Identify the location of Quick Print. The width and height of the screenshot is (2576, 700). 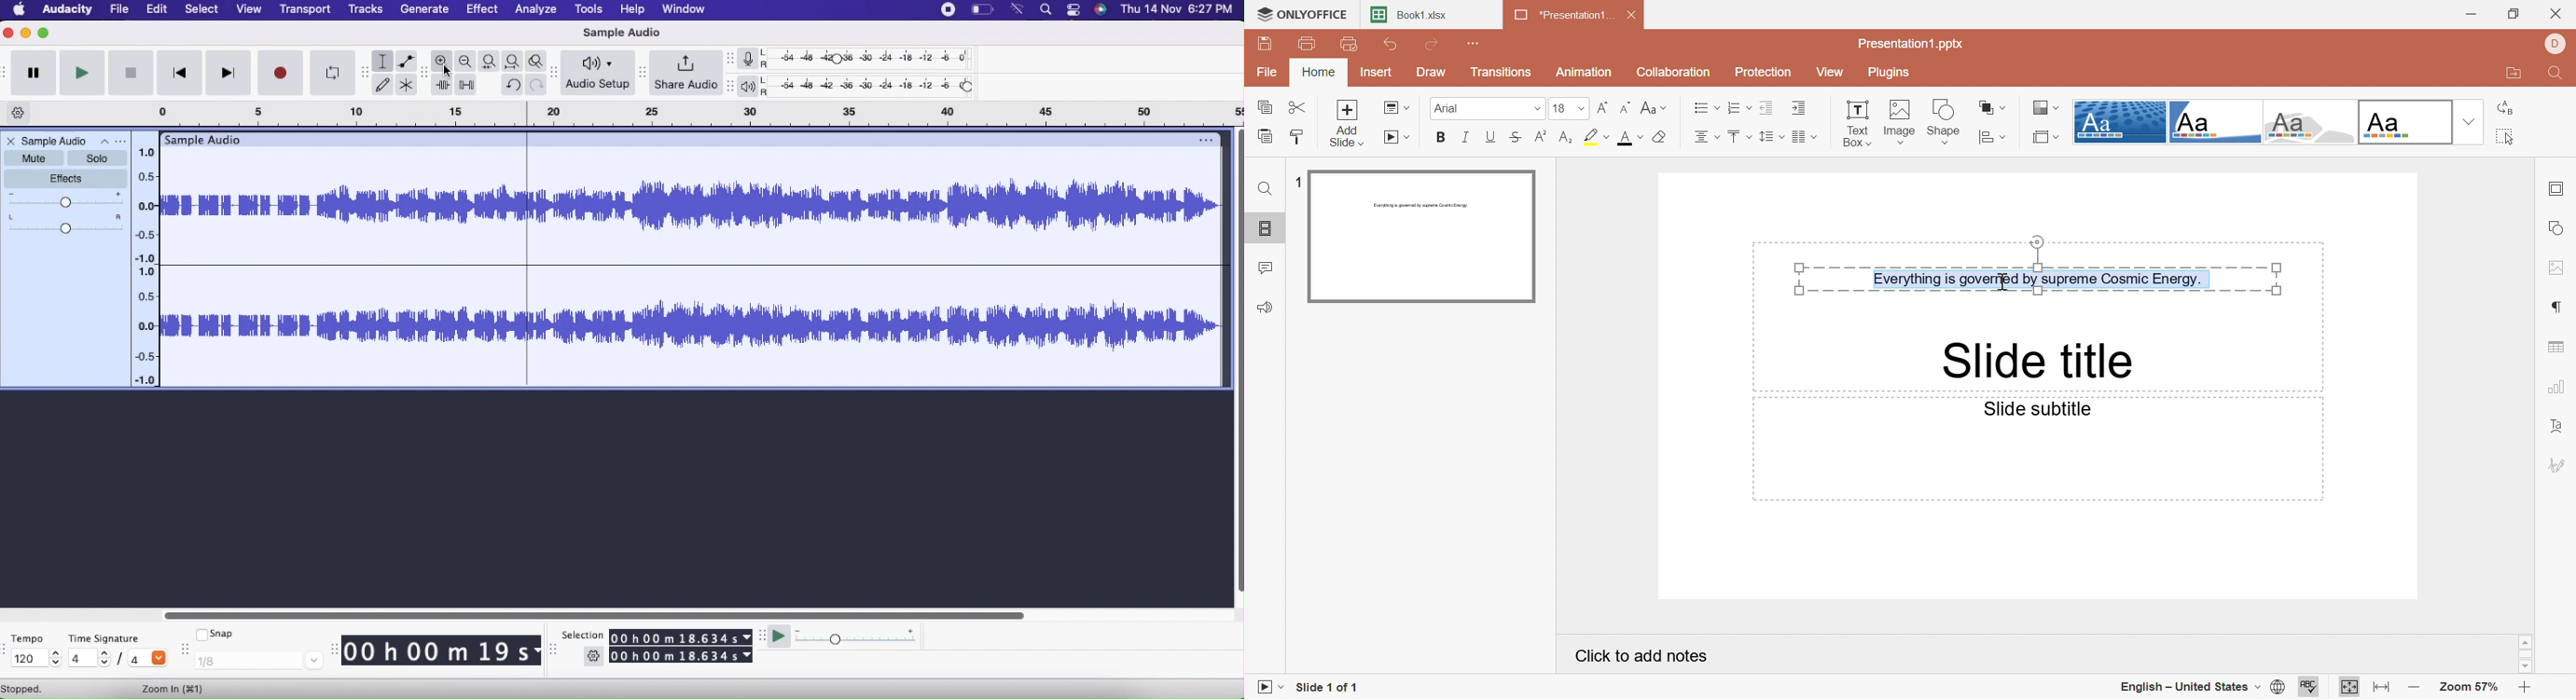
(1350, 44).